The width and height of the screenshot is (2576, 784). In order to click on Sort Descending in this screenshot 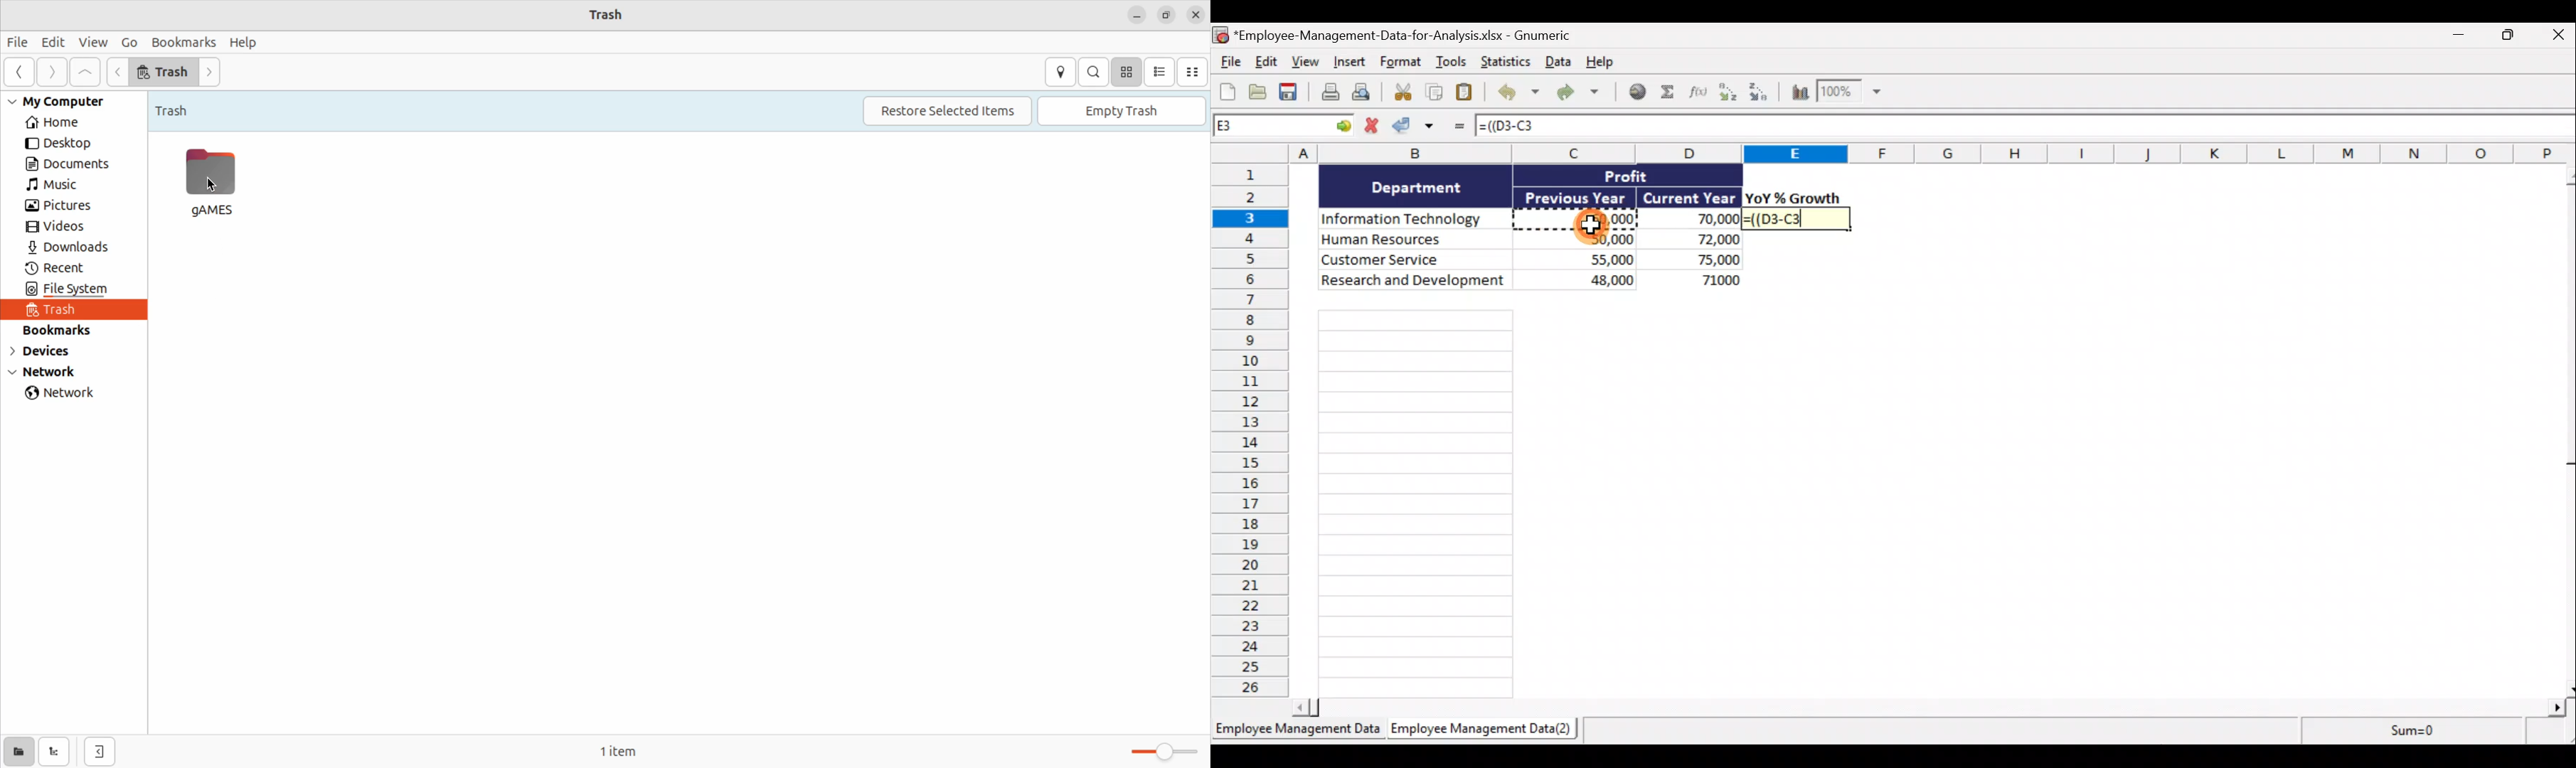, I will do `click(1761, 94)`.